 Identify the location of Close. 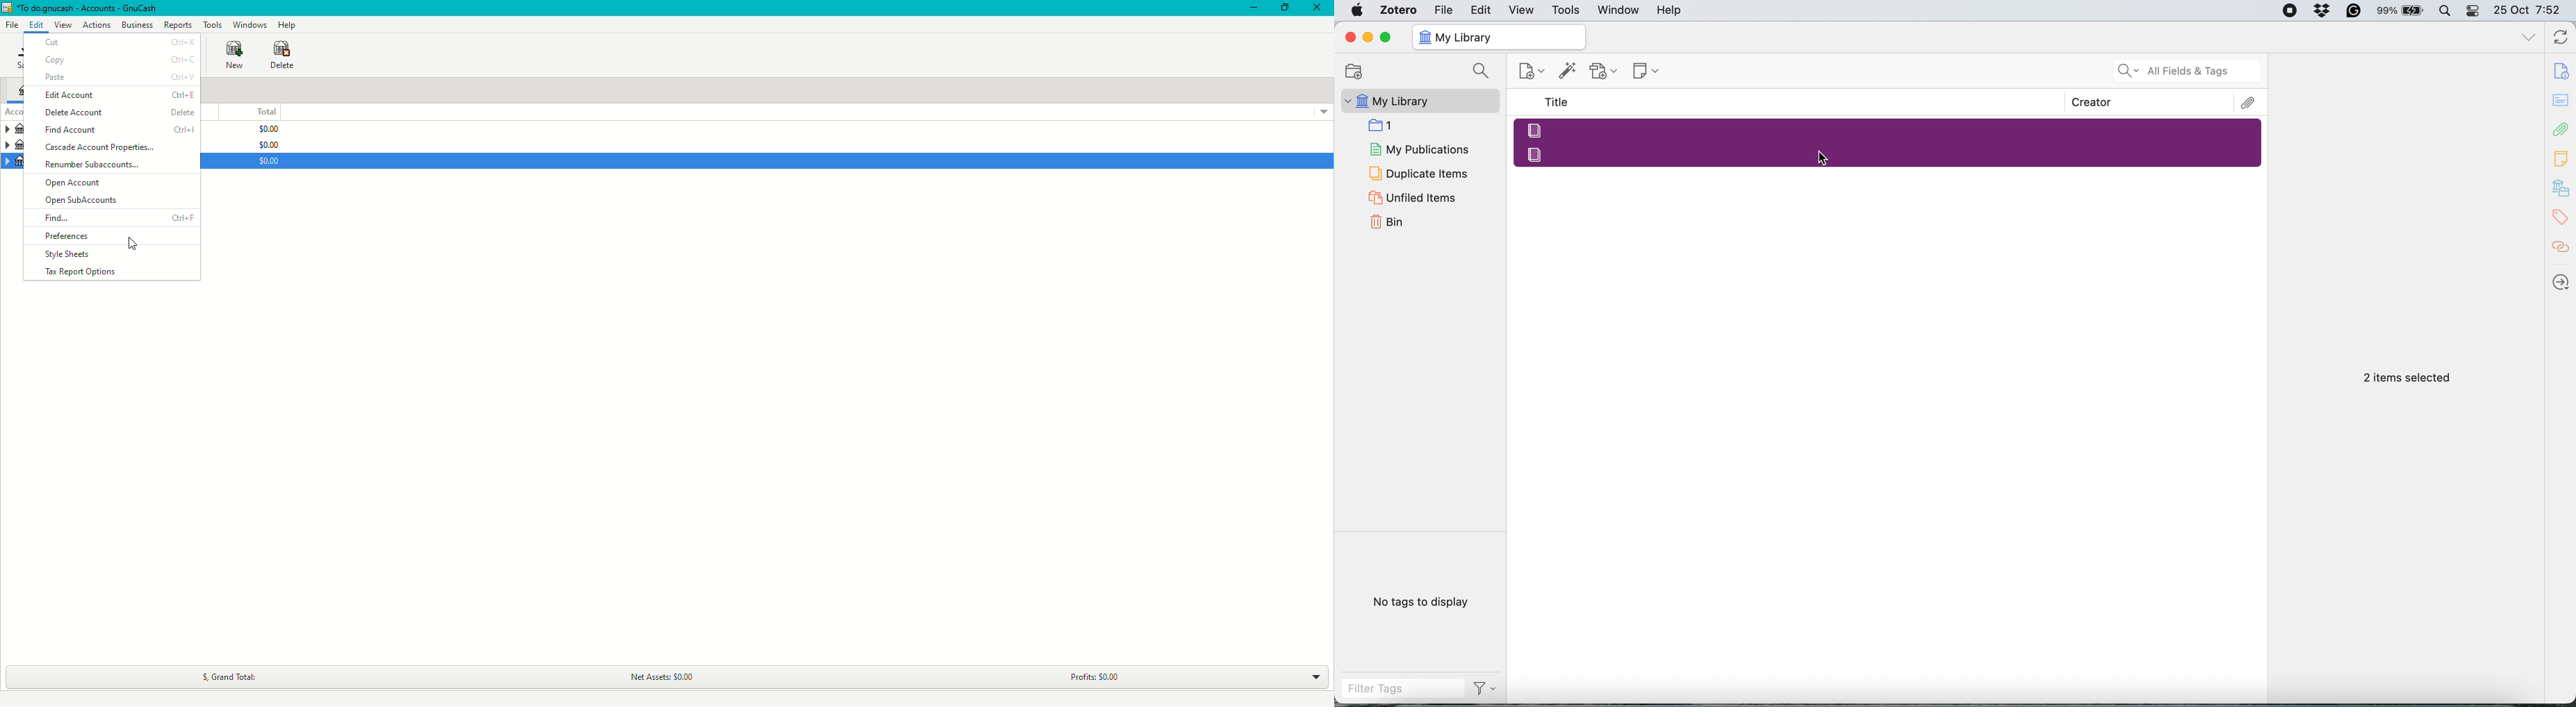
(1350, 37).